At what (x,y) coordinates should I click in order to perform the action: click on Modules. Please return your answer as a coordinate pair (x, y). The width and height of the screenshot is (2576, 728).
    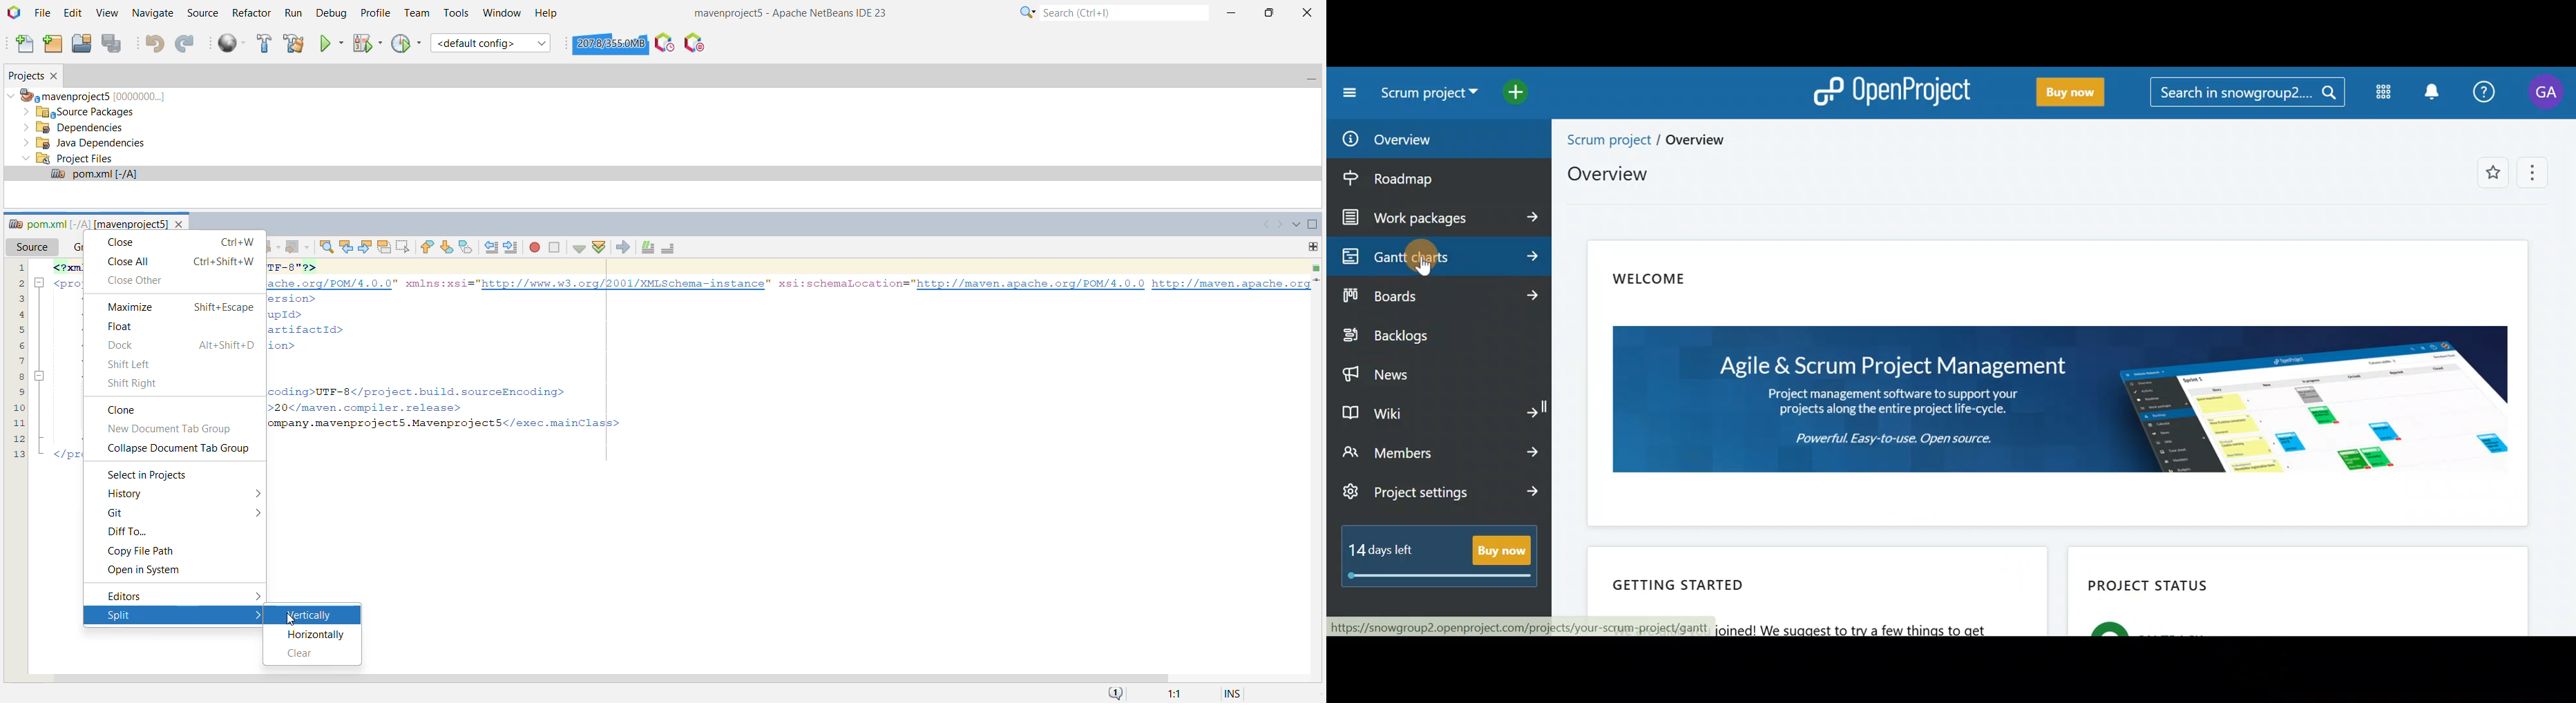
    Looking at the image, I should click on (2382, 93).